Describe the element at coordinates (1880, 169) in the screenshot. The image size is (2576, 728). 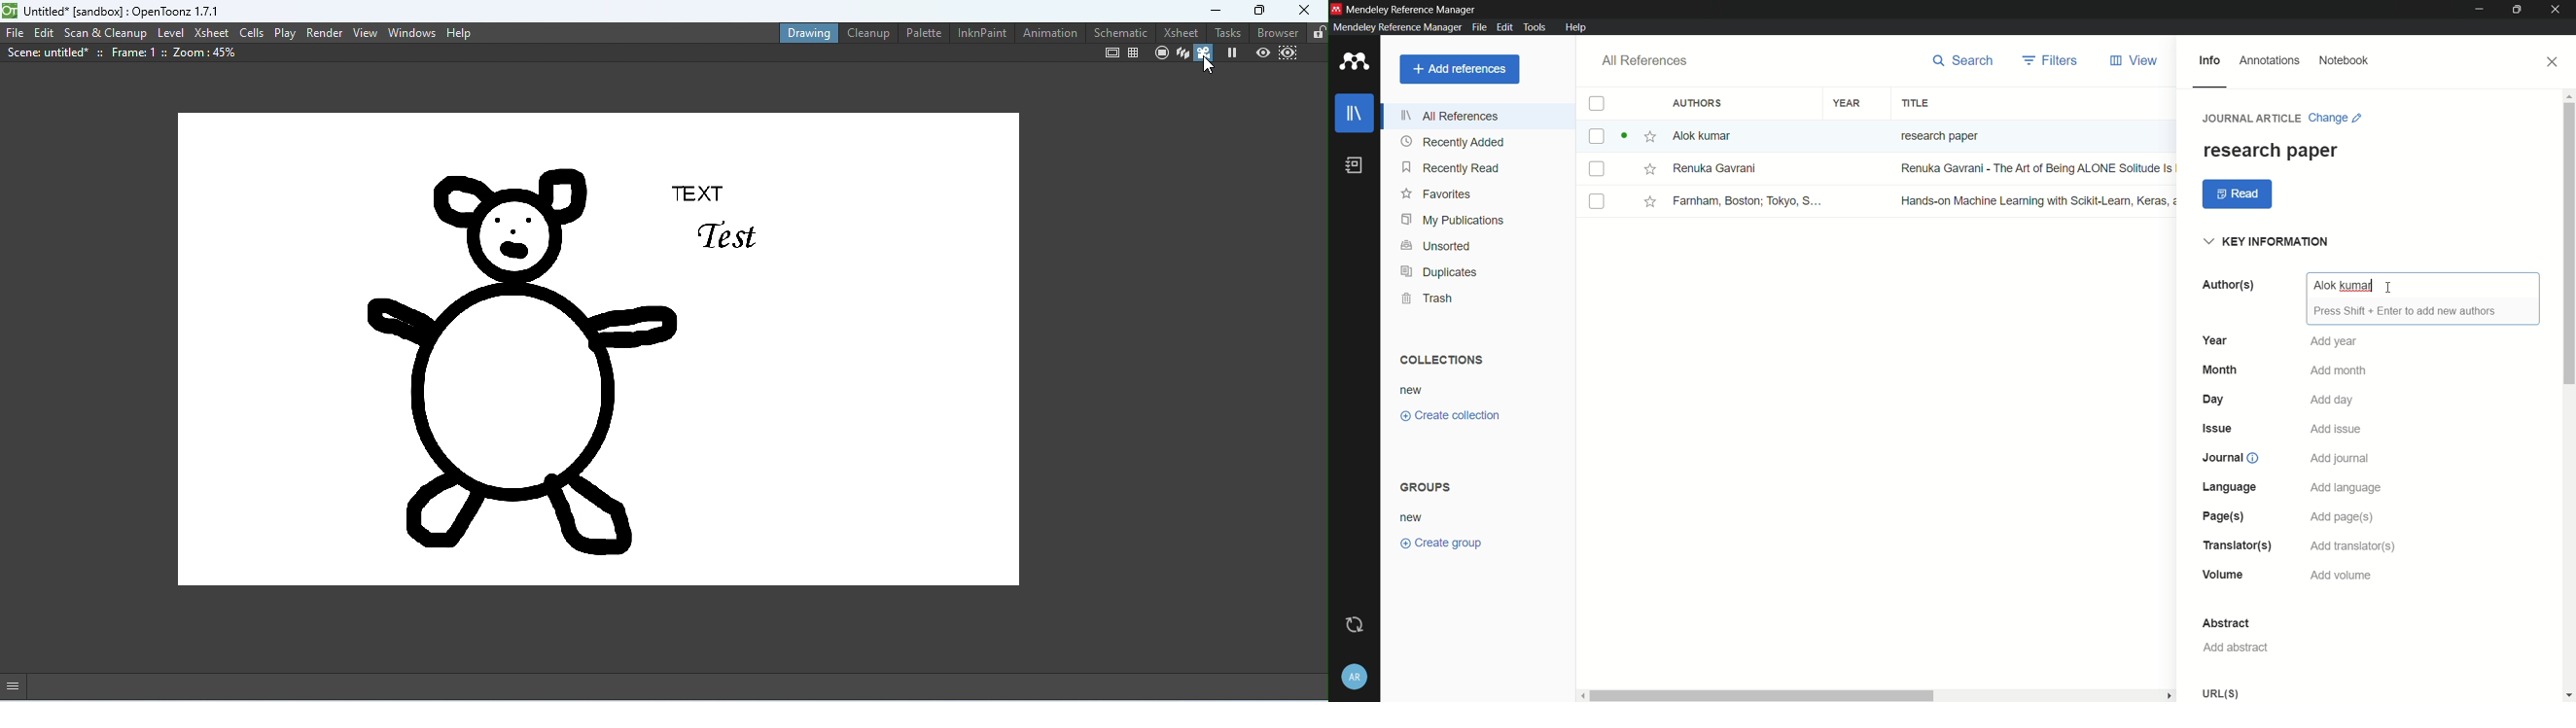
I see `book-2` at that location.